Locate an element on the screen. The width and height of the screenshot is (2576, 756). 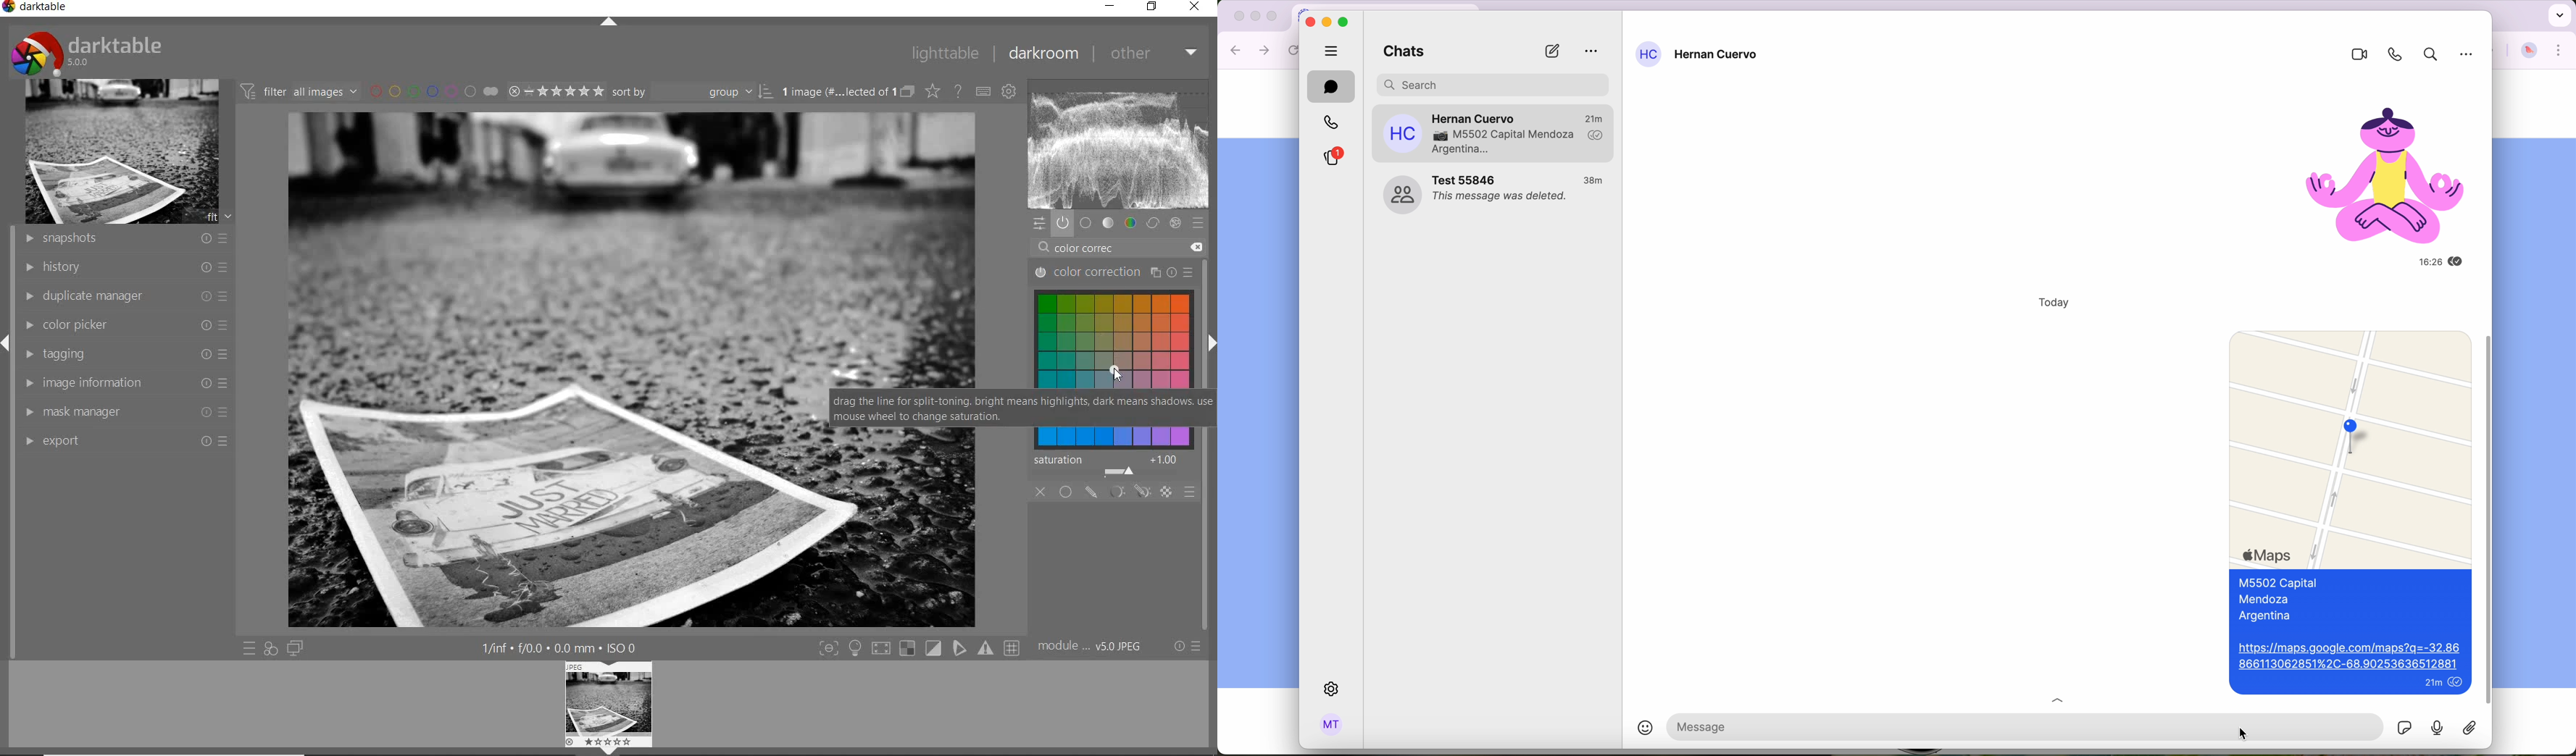
color correction is located at coordinates (1114, 274).